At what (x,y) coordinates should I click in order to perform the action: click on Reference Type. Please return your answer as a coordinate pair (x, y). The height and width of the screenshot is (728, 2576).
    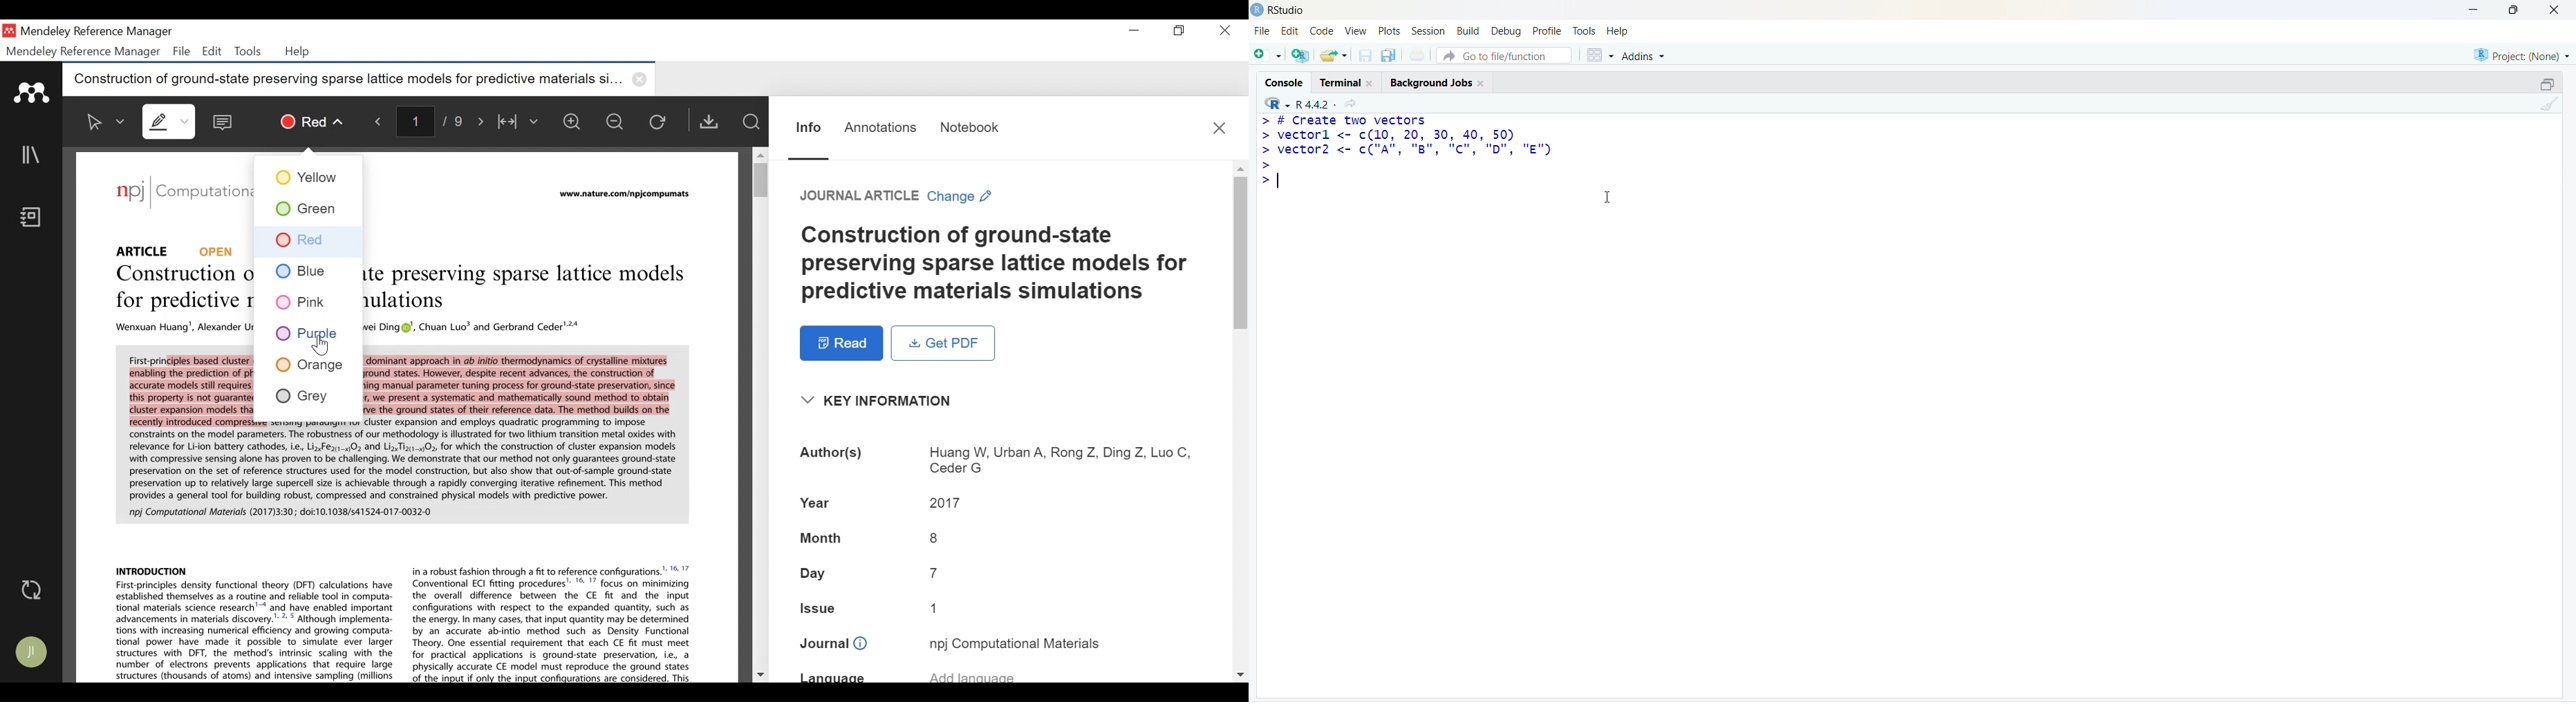
    Looking at the image, I should click on (862, 196).